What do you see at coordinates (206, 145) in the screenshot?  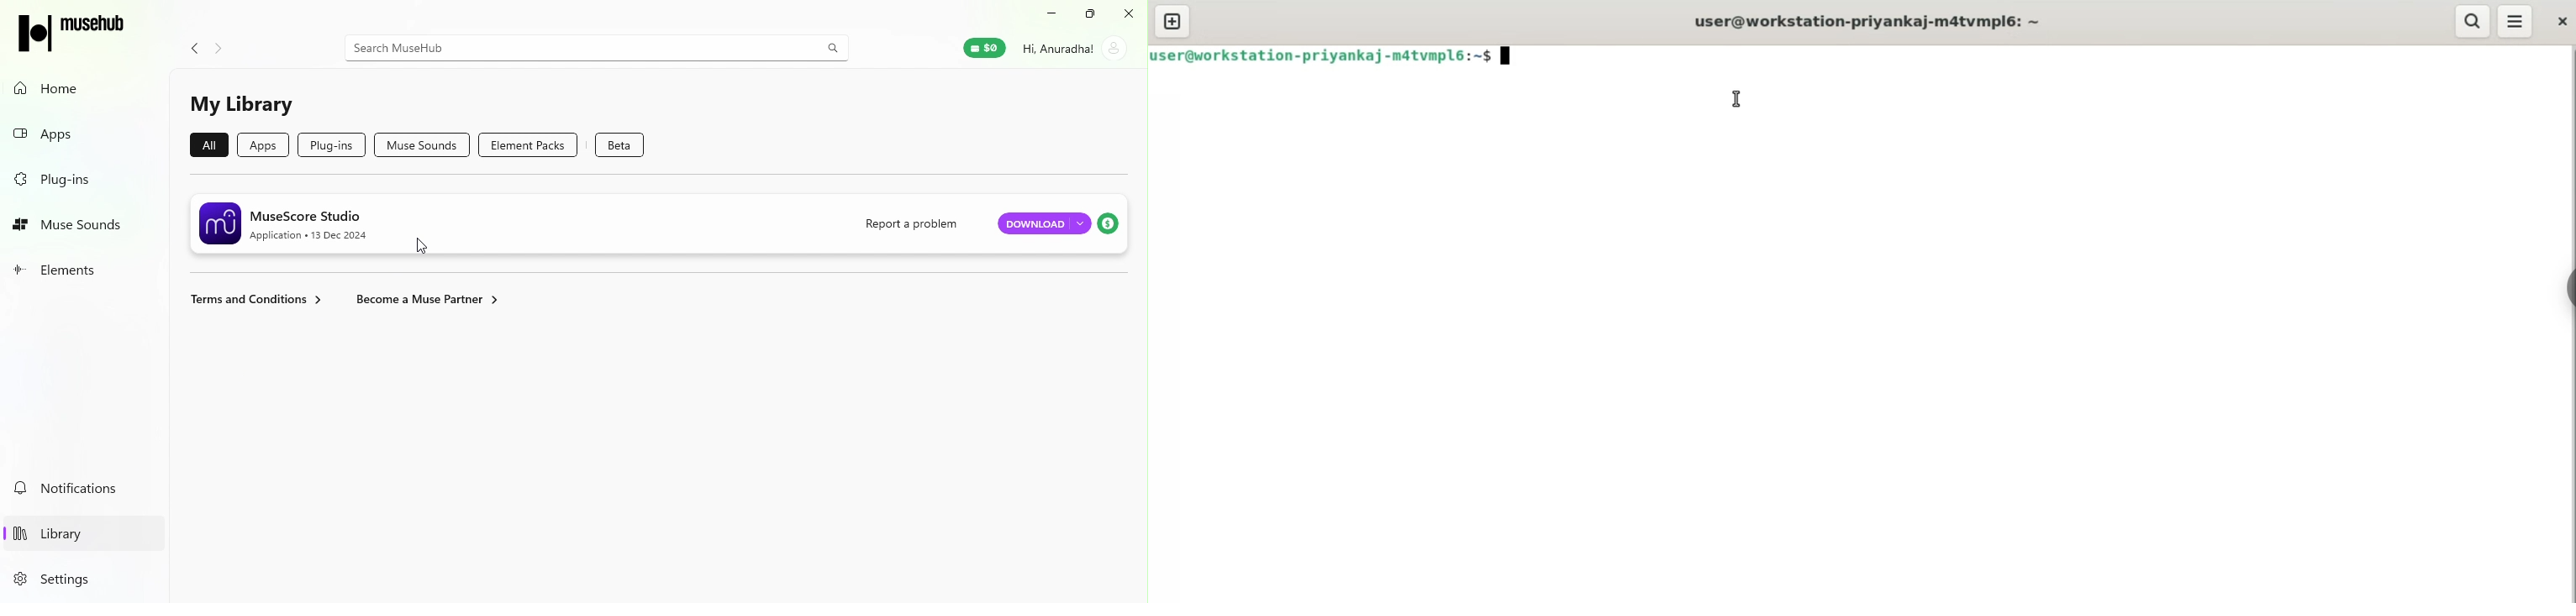 I see `All` at bounding box center [206, 145].